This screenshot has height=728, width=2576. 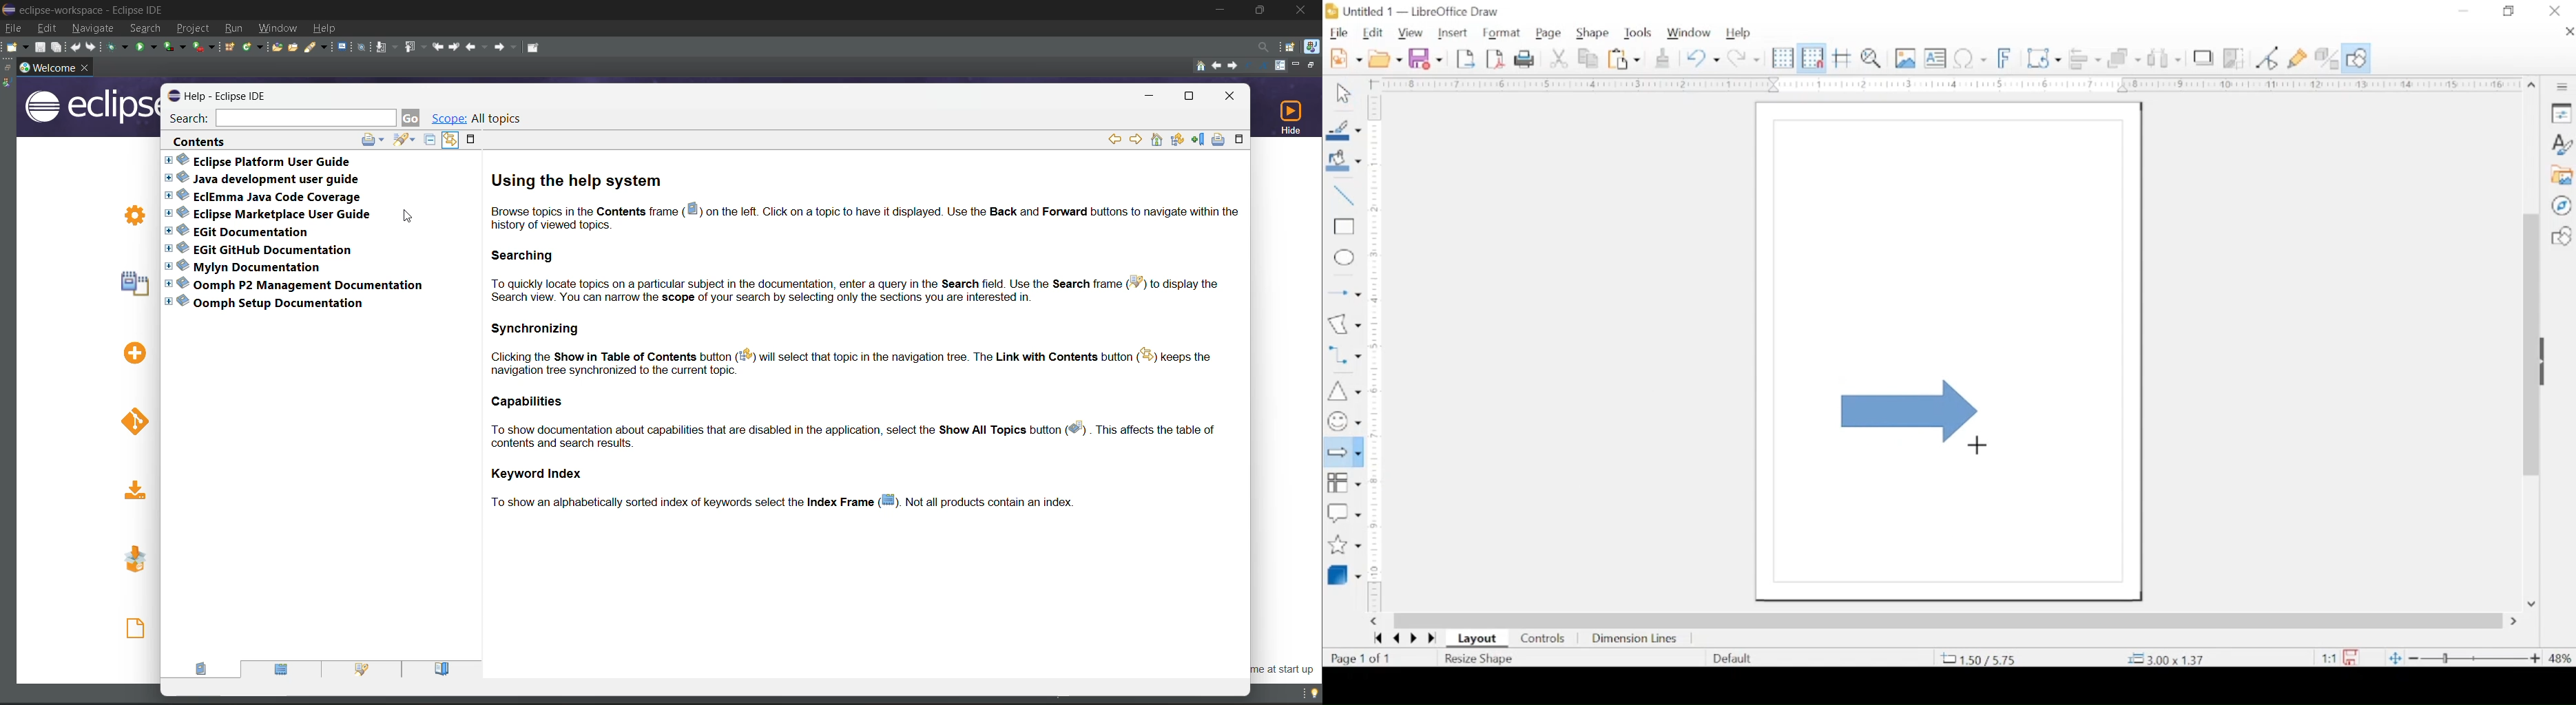 I want to click on symbols, so click(x=1343, y=422).